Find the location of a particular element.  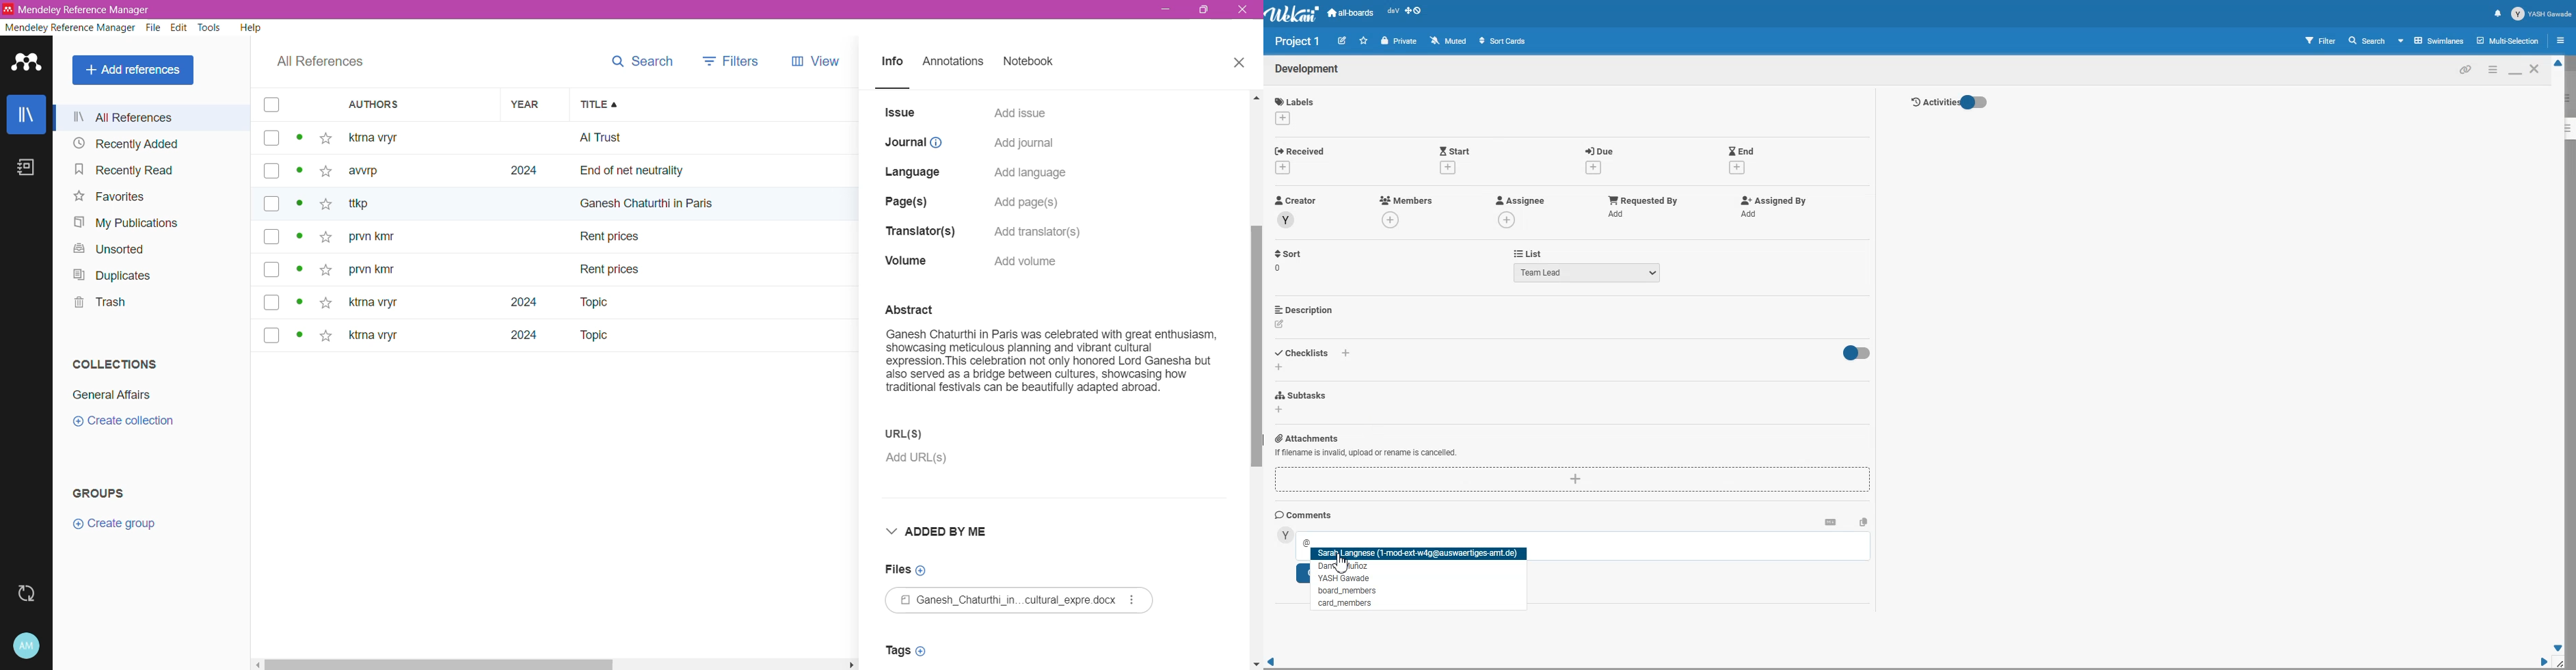

Added By Me is located at coordinates (949, 532).